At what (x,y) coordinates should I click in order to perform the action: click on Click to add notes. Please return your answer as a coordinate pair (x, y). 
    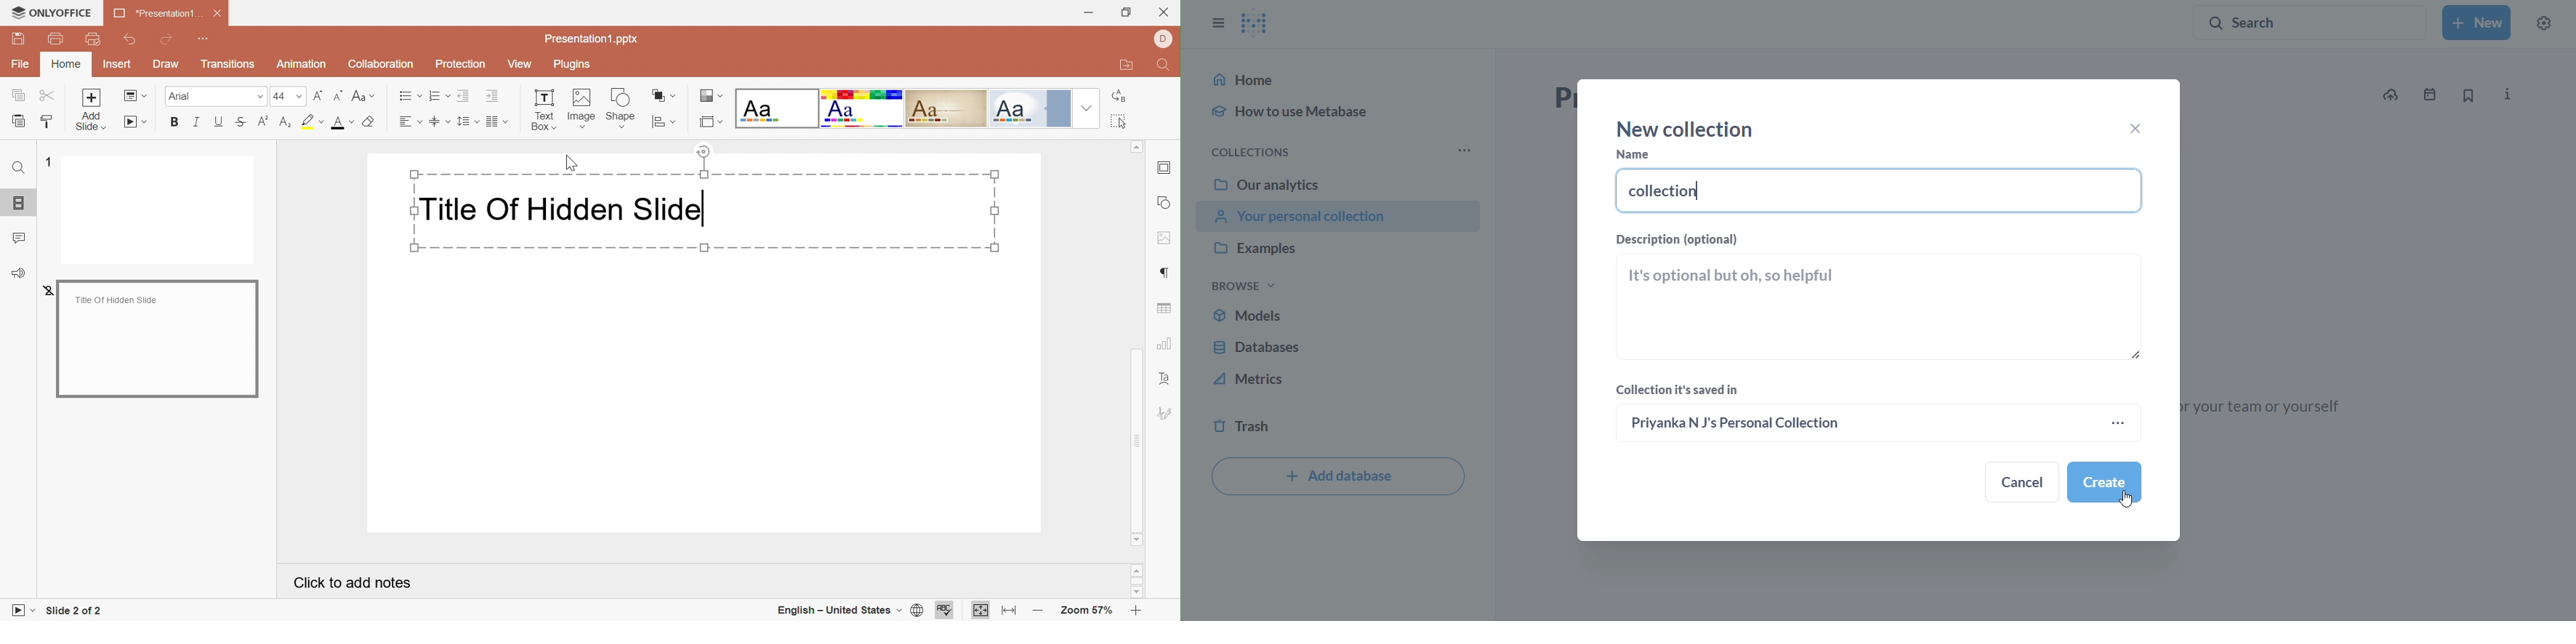
    Looking at the image, I should click on (351, 582).